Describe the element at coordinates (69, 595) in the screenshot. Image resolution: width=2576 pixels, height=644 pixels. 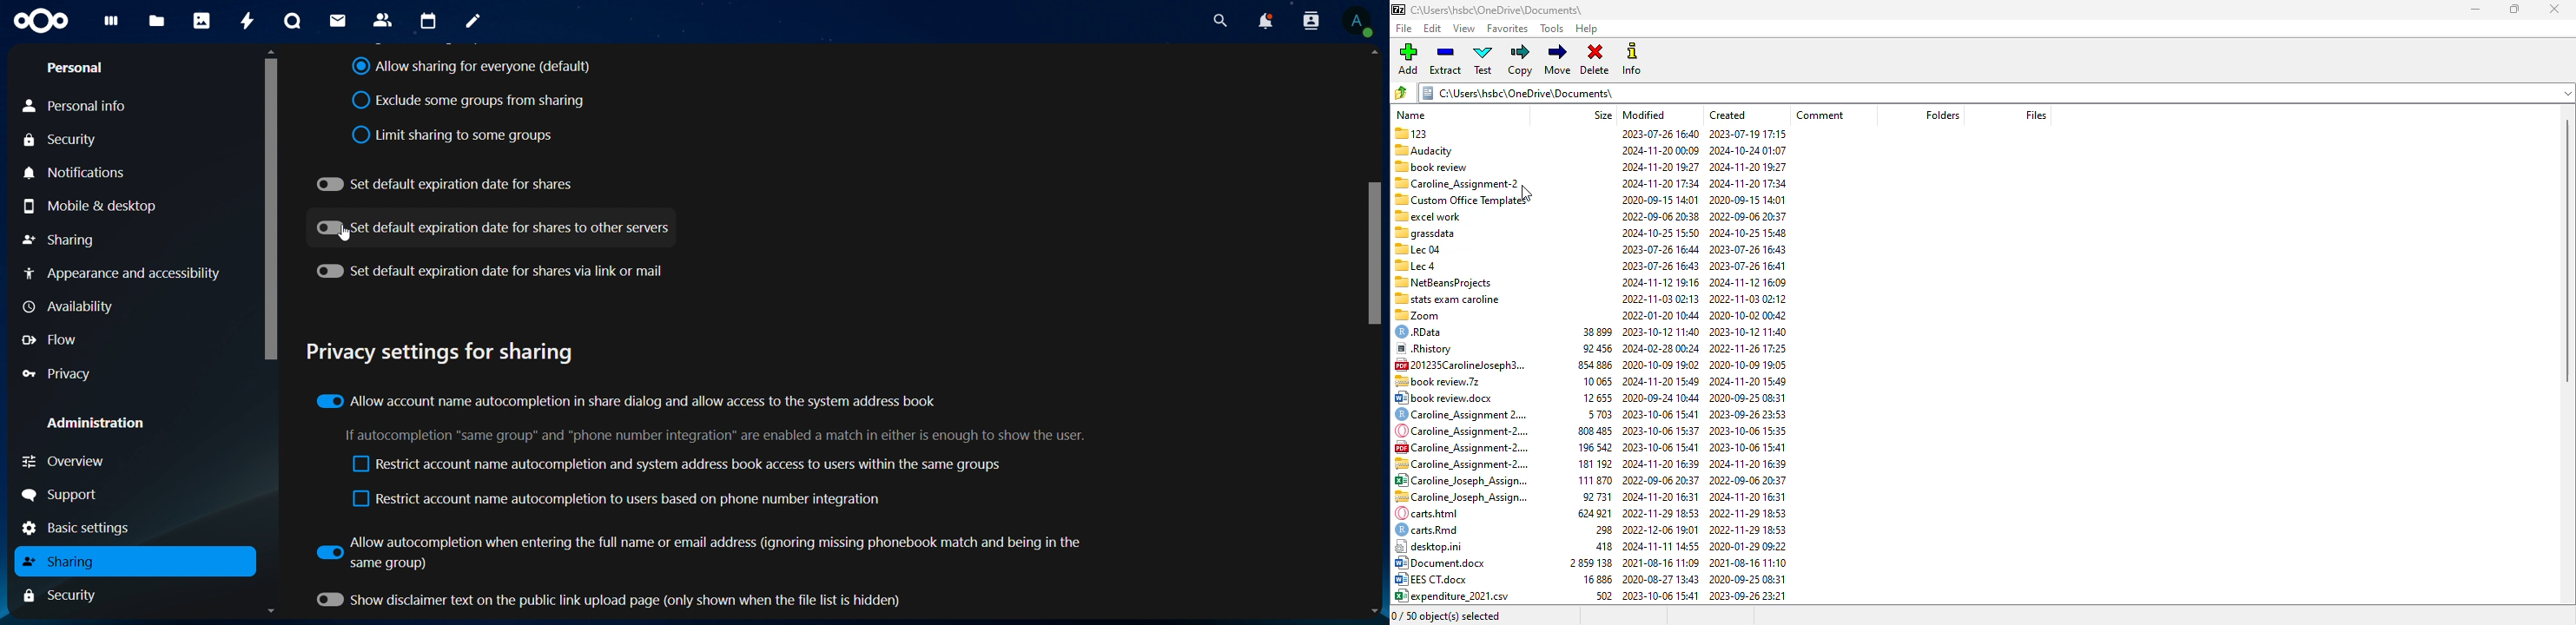
I see `security` at that location.